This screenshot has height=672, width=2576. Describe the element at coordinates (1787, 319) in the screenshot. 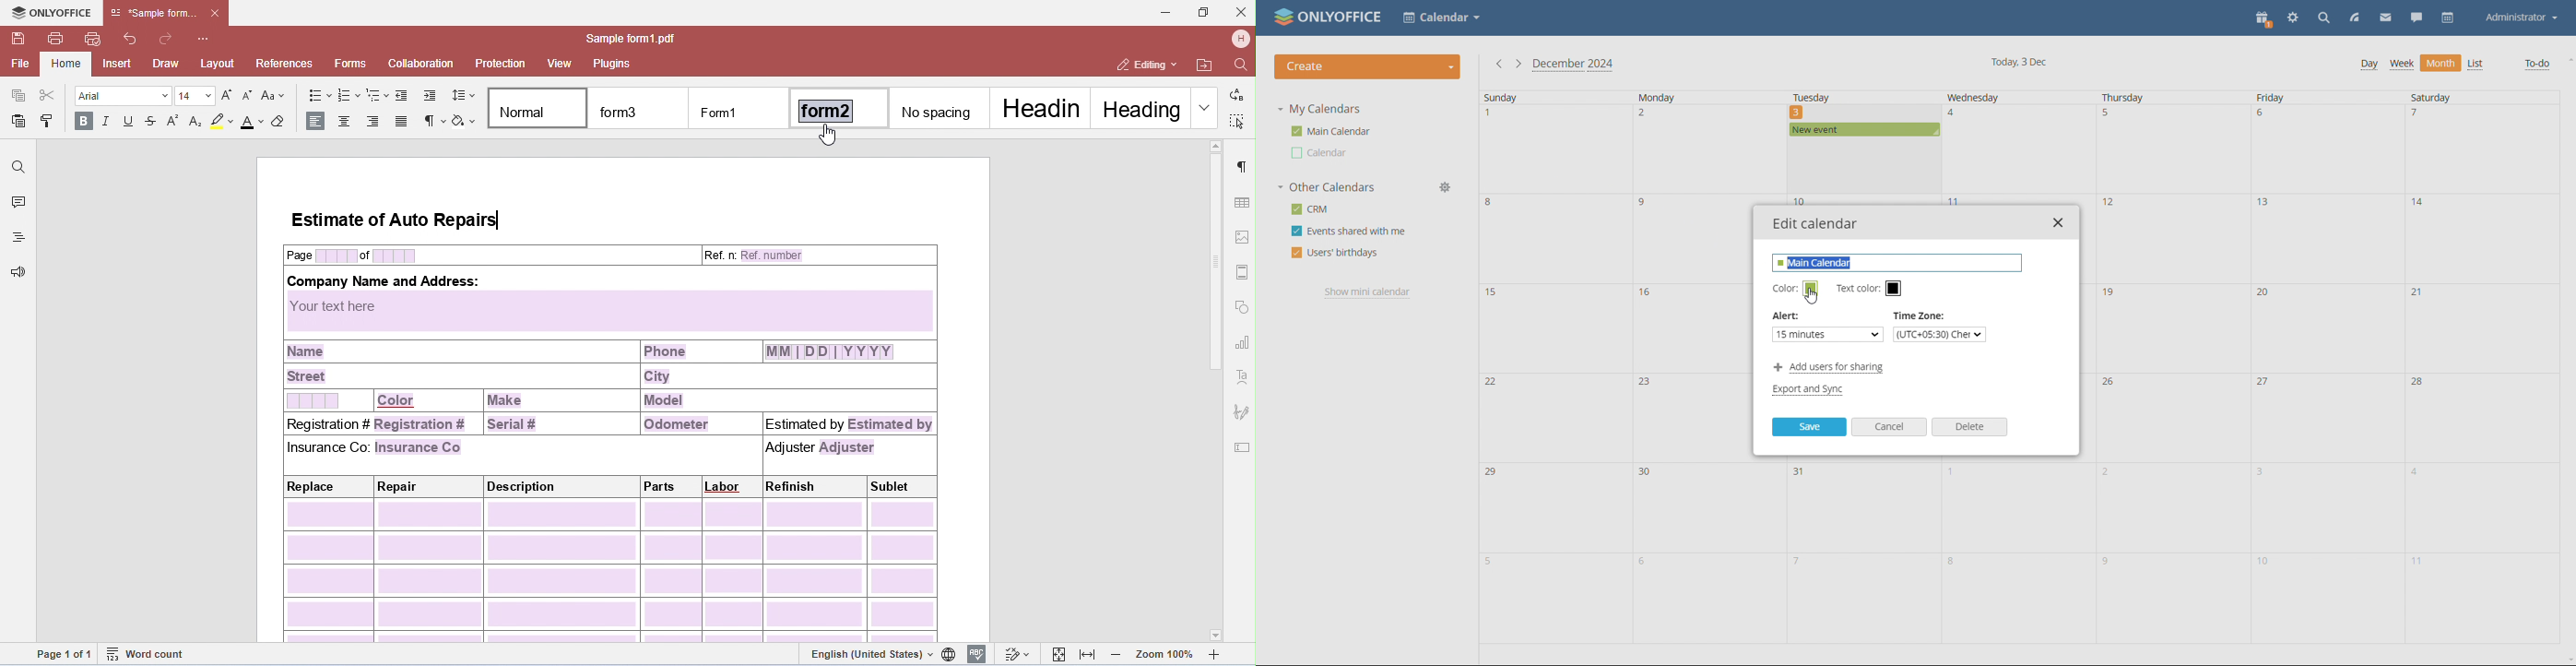

I see `Alert` at that location.